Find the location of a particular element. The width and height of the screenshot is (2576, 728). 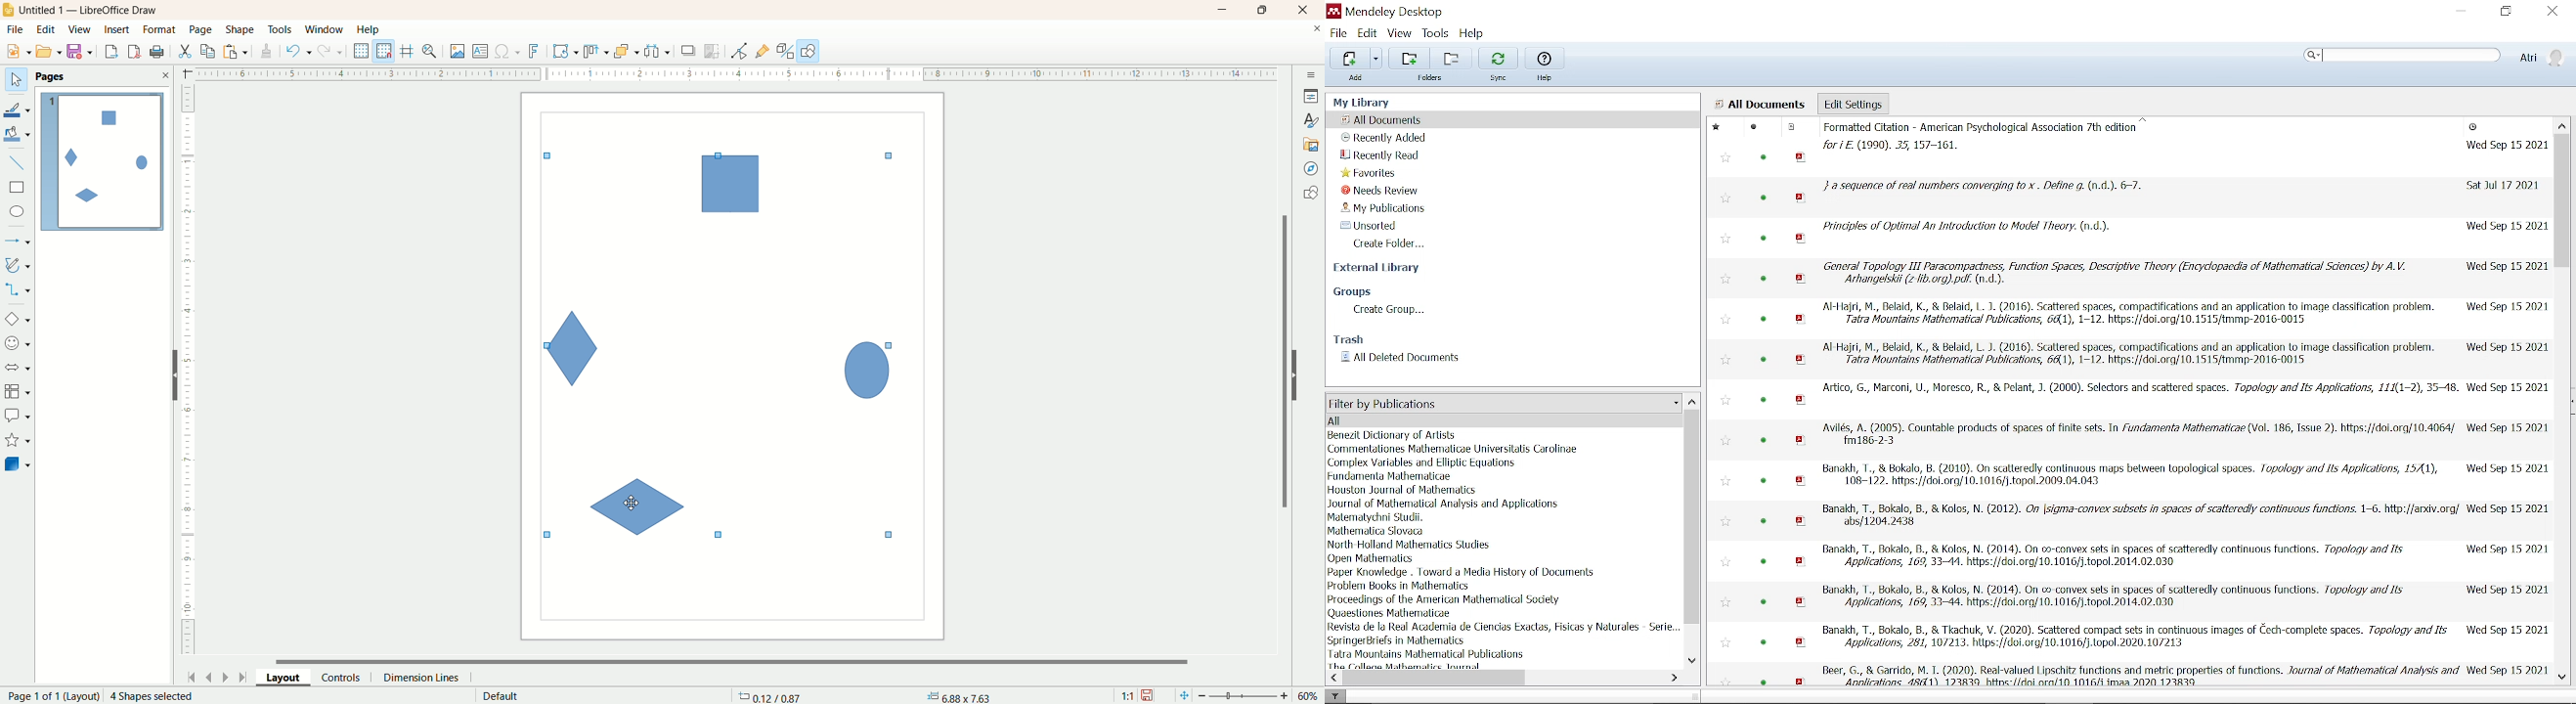

my library is located at coordinates (1373, 102).